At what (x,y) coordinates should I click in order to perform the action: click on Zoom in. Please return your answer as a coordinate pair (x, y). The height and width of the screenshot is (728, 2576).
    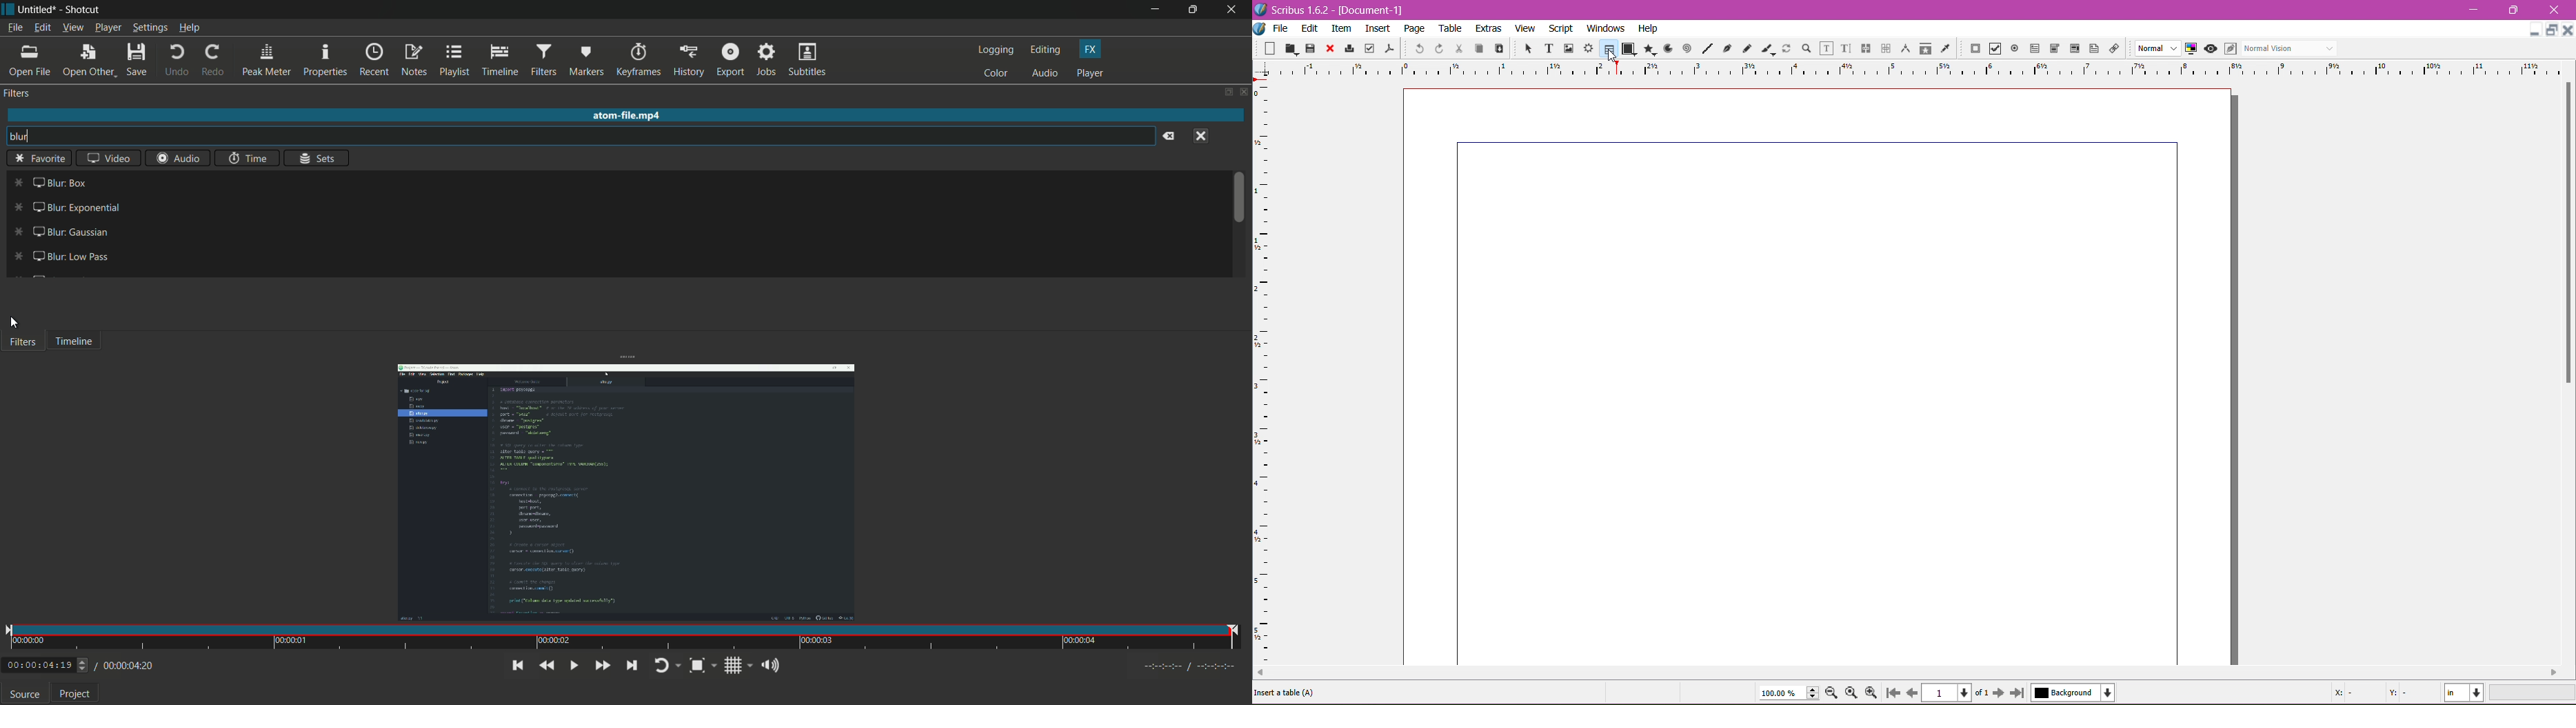
    Looking at the image, I should click on (1872, 693).